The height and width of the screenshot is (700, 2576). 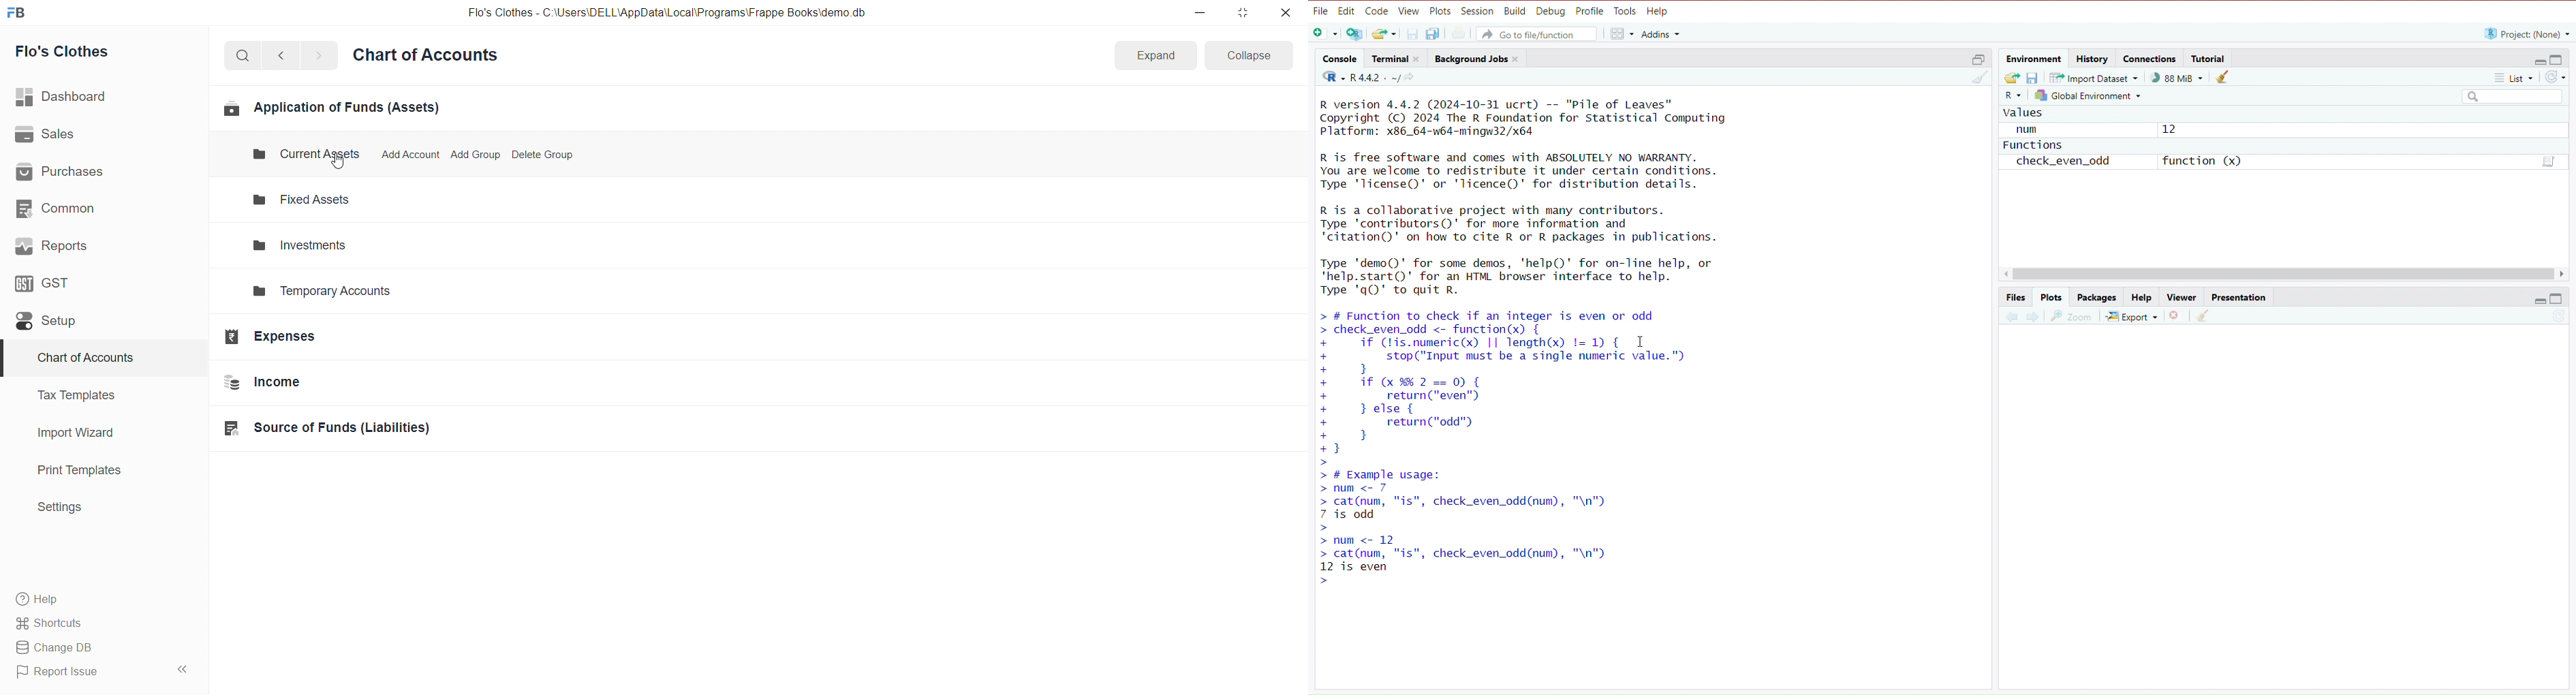 I want to click on navigate backward, so click(x=287, y=54).